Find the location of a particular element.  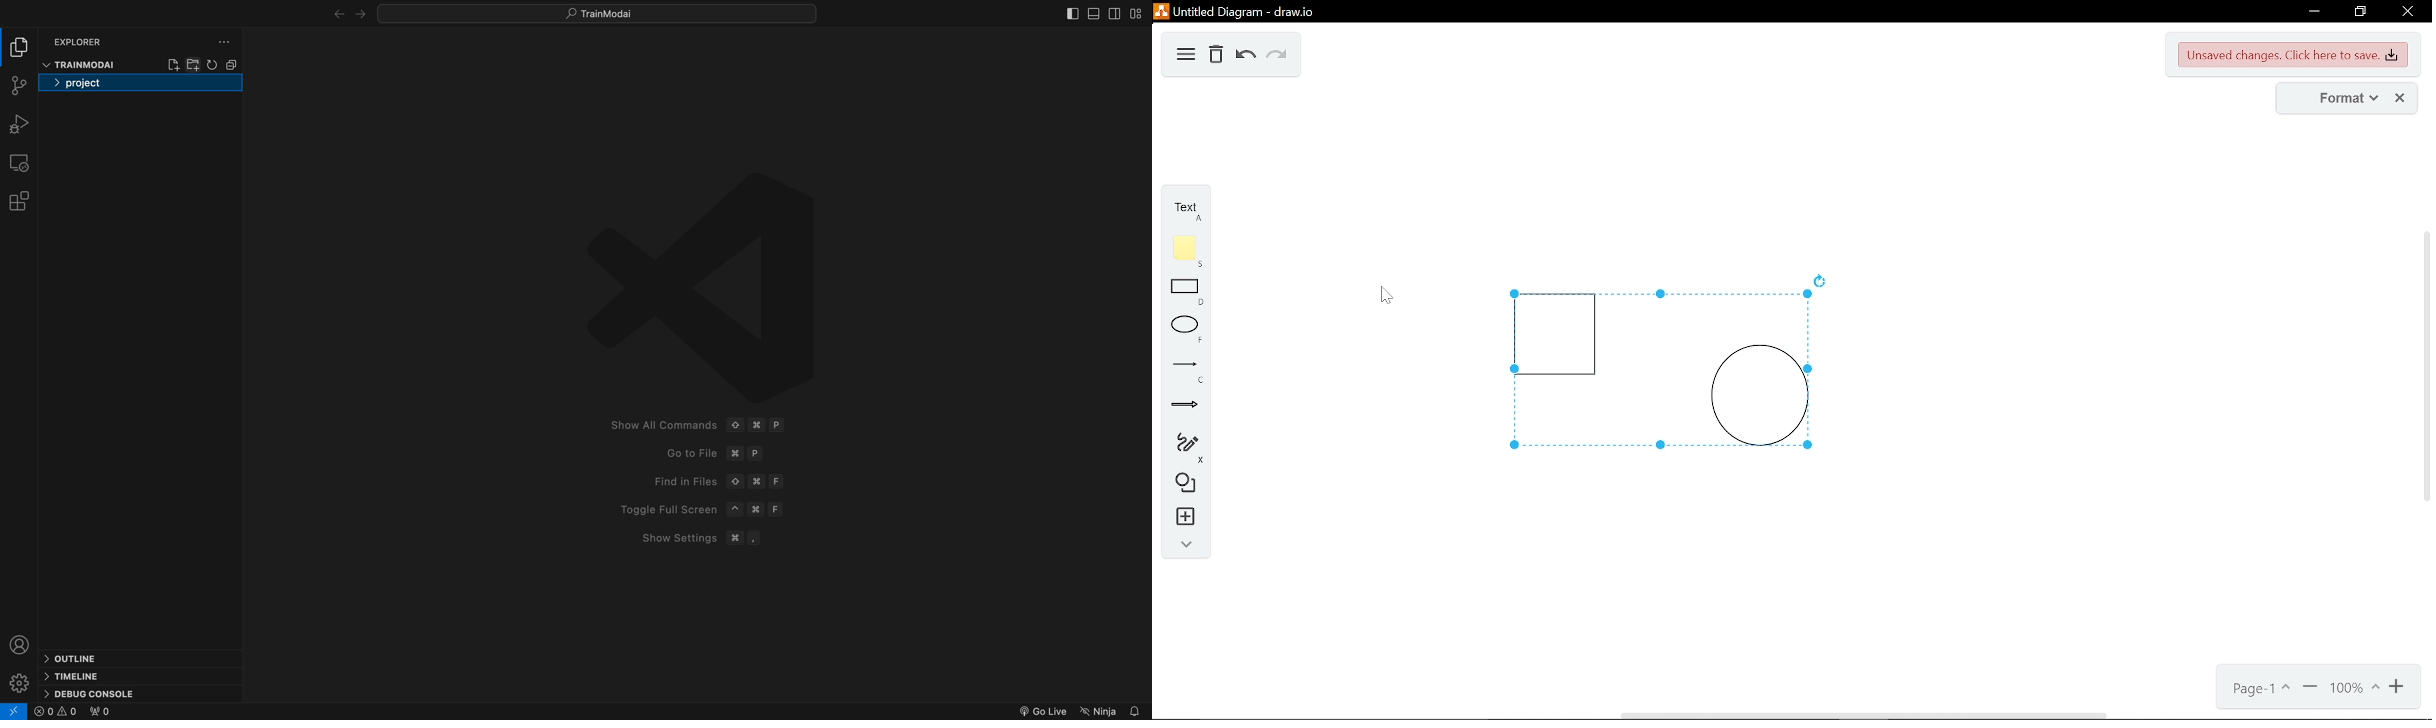

diagram is located at coordinates (1186, 56).